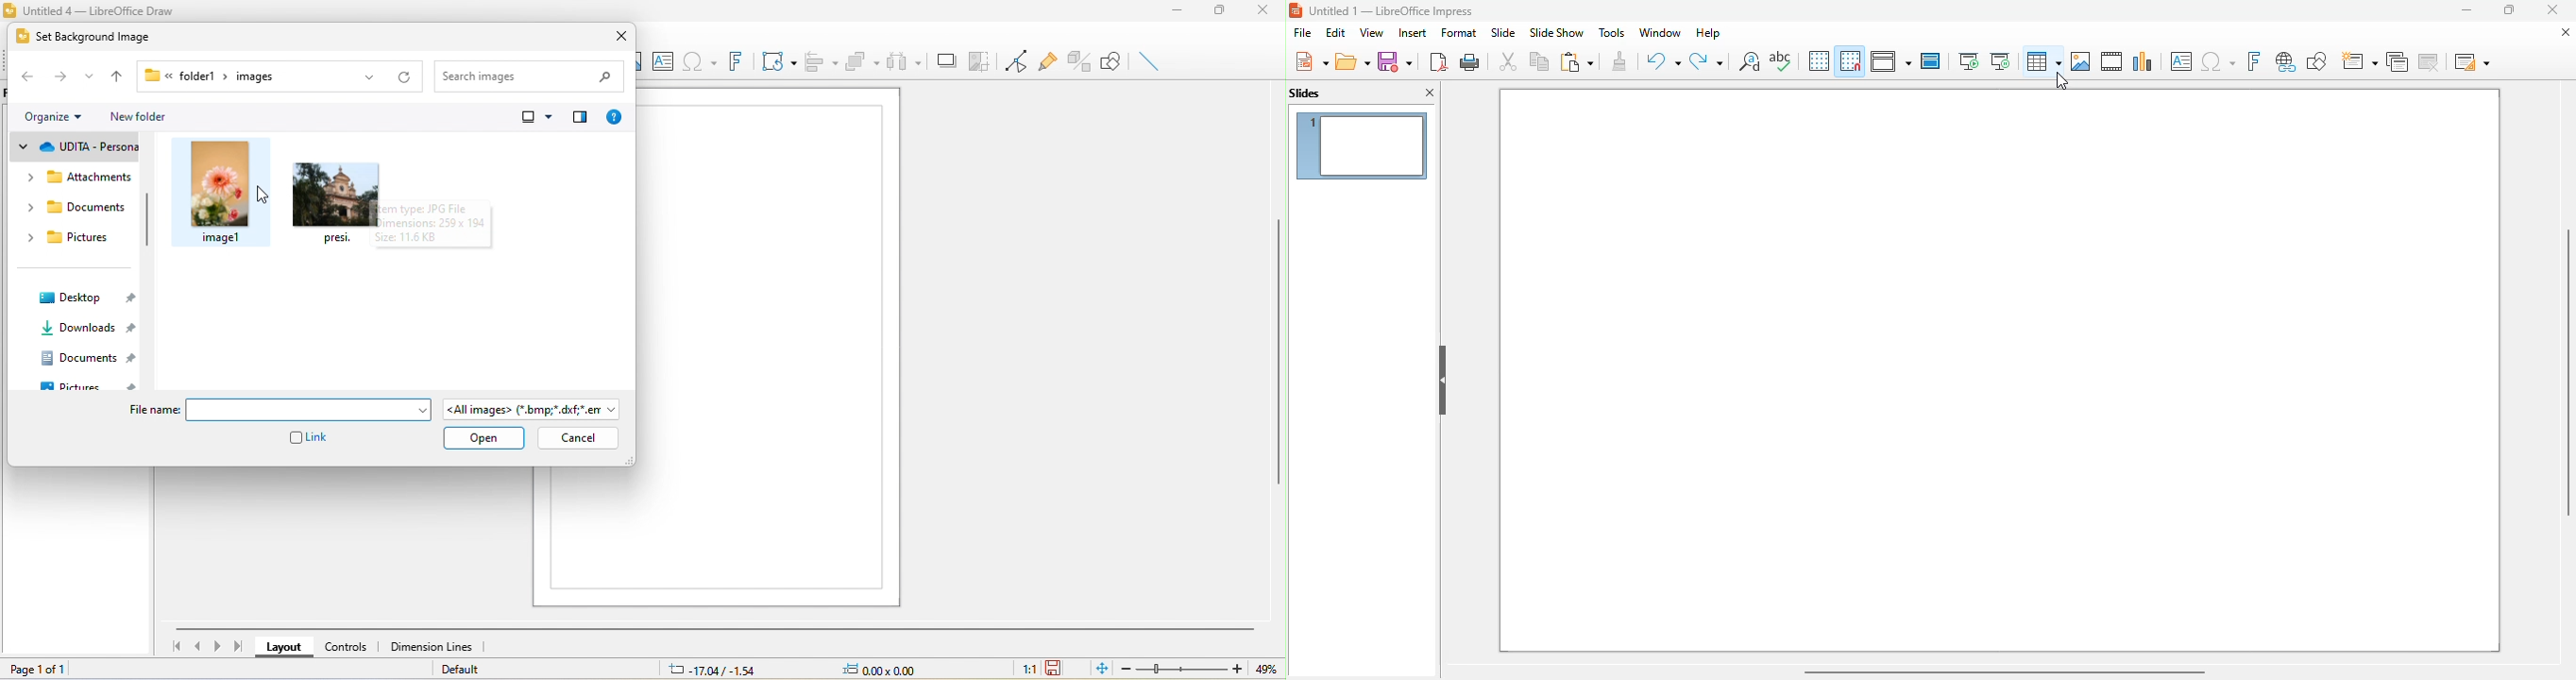  I want to click on close, so click(2551, 8).